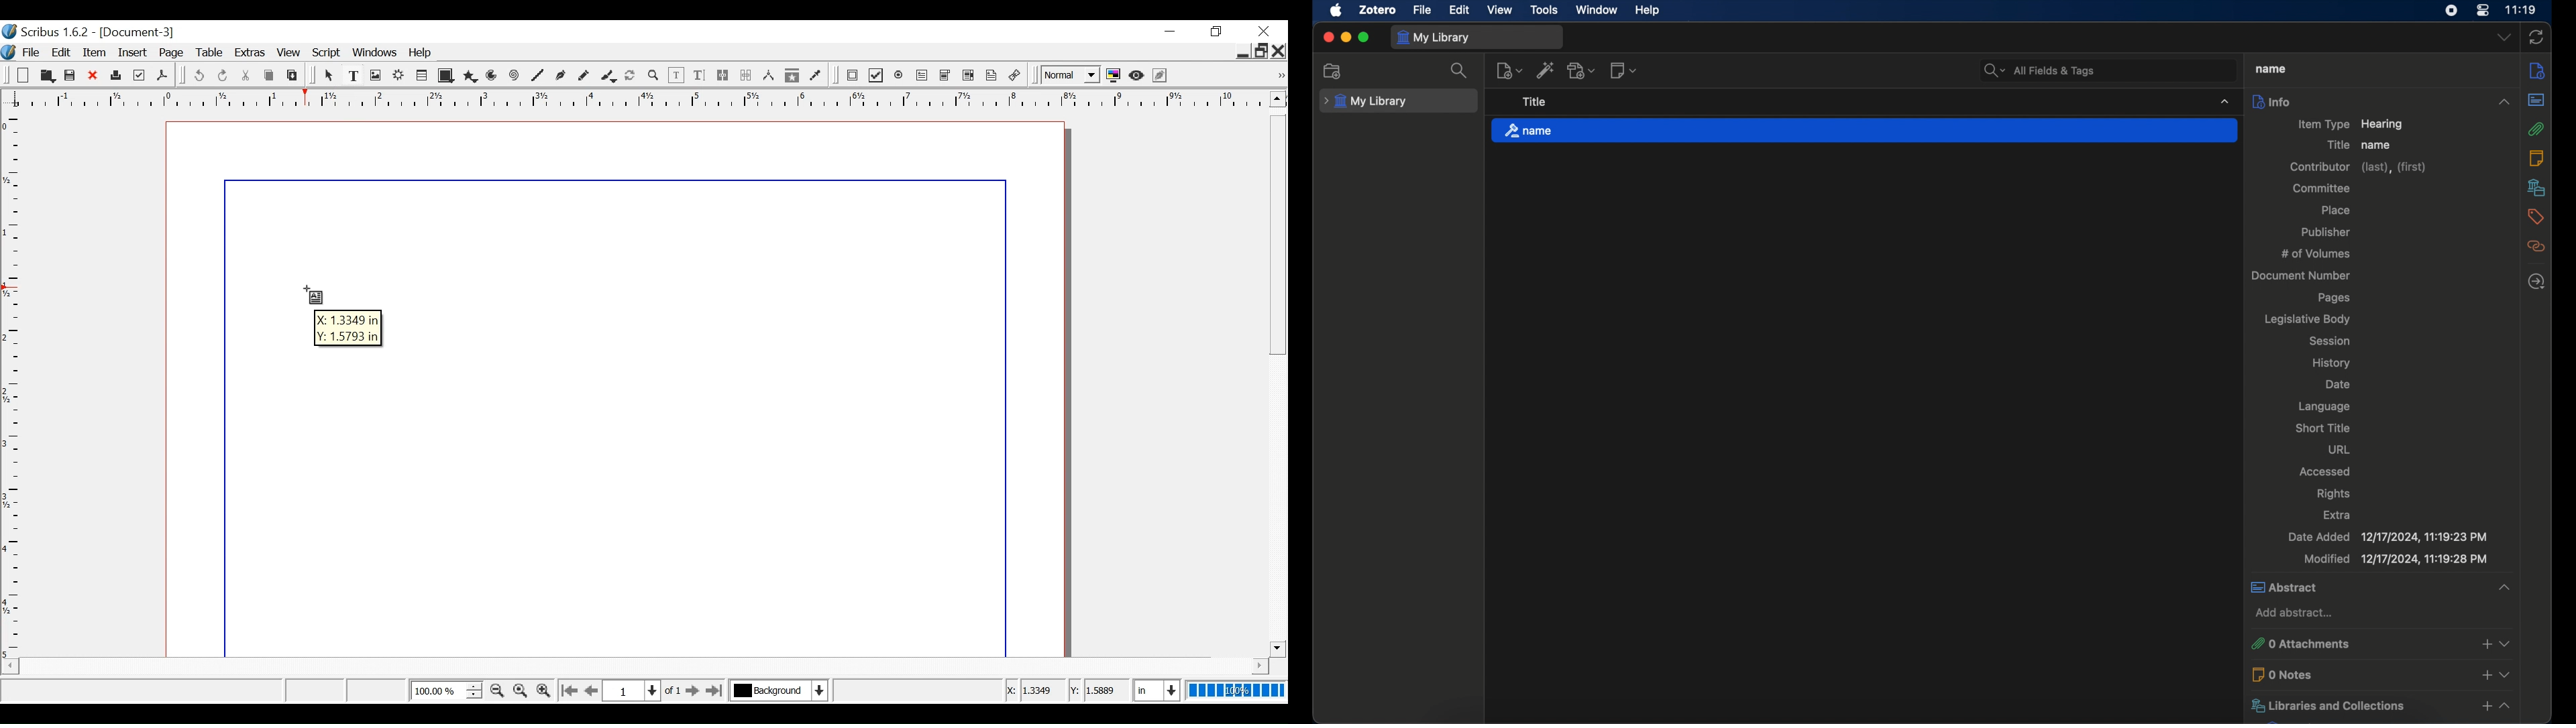 This screenshot has height=728, width=2576. What do you see at coordinates (2325, 407) in the screenshot?
I see `language` at bounding box center [2325, 407].